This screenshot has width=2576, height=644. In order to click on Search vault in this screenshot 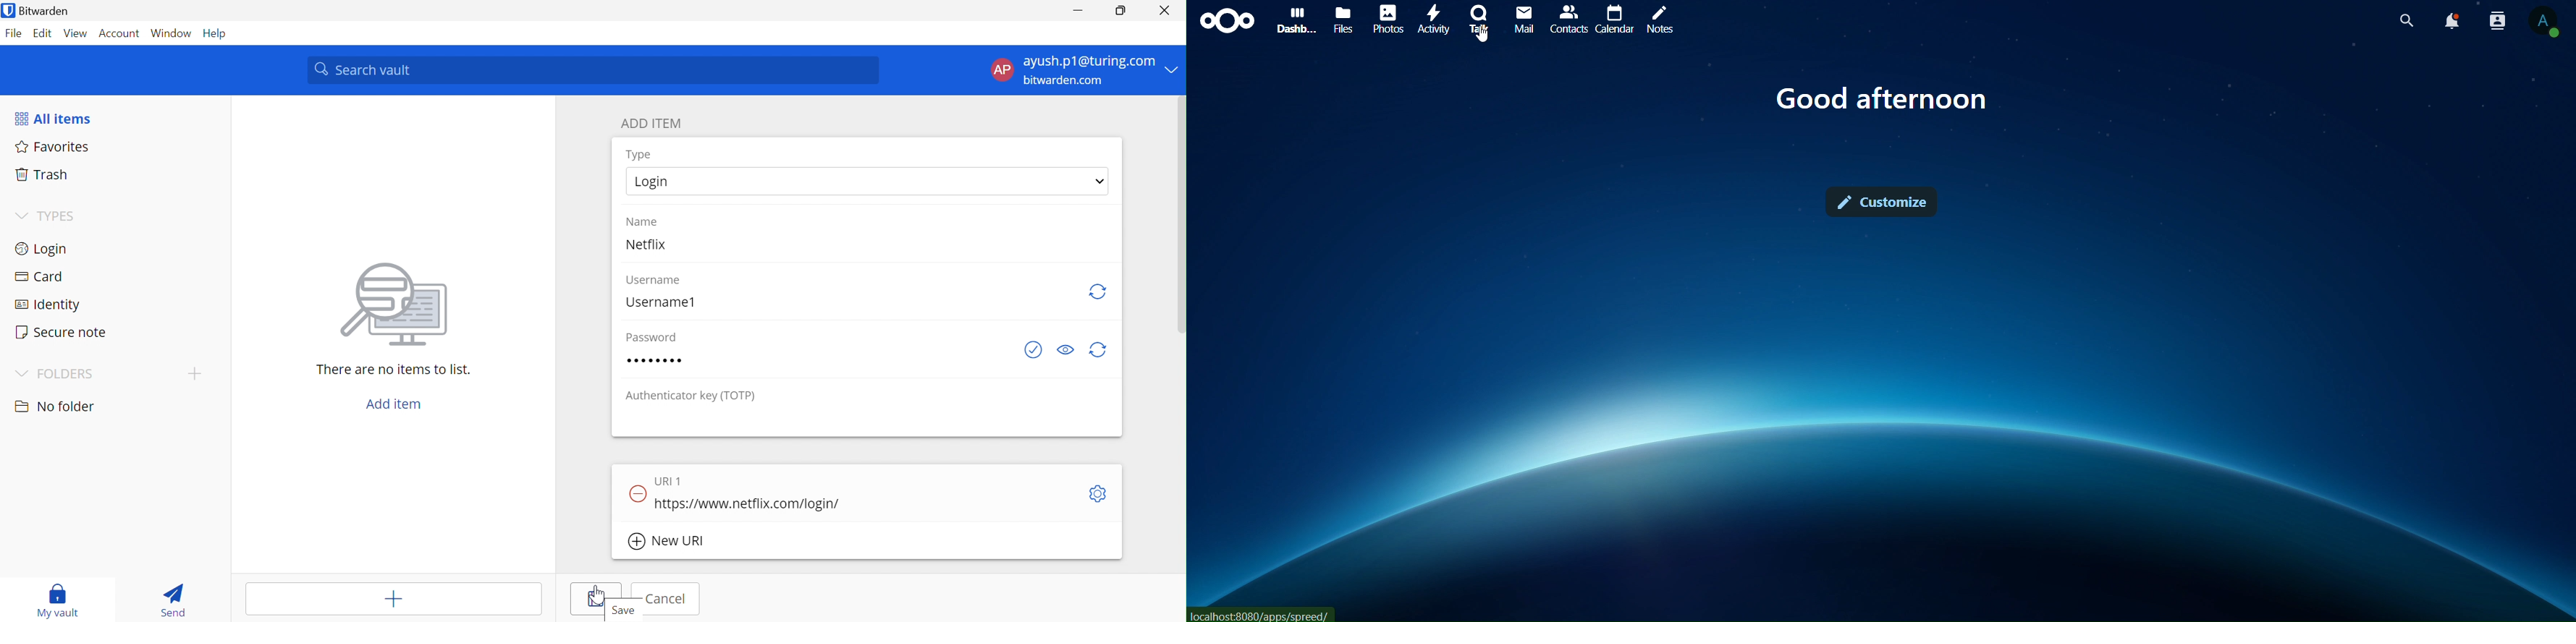, I will do `click(592, 70)`.